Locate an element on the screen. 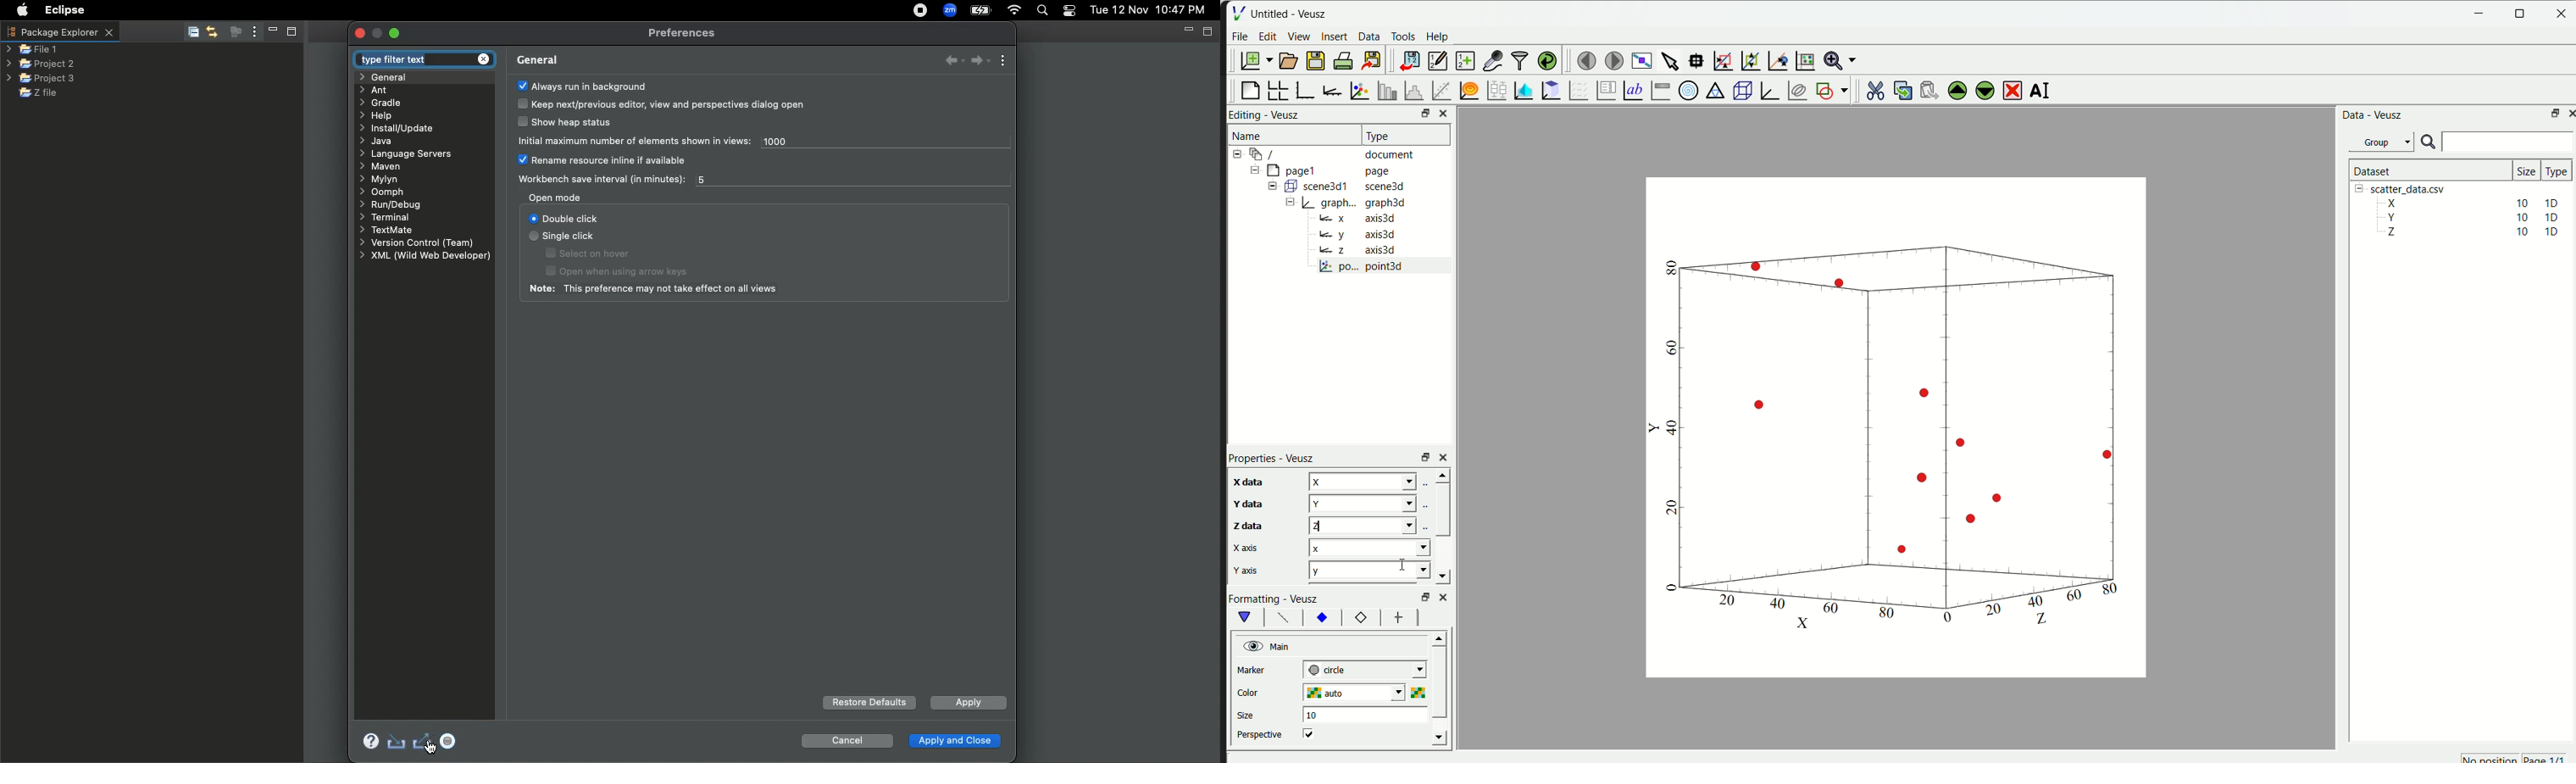 Image resolution: width=2576 pixels, height=784 pixels. Restore defaults is located at coordinates (869, 703).